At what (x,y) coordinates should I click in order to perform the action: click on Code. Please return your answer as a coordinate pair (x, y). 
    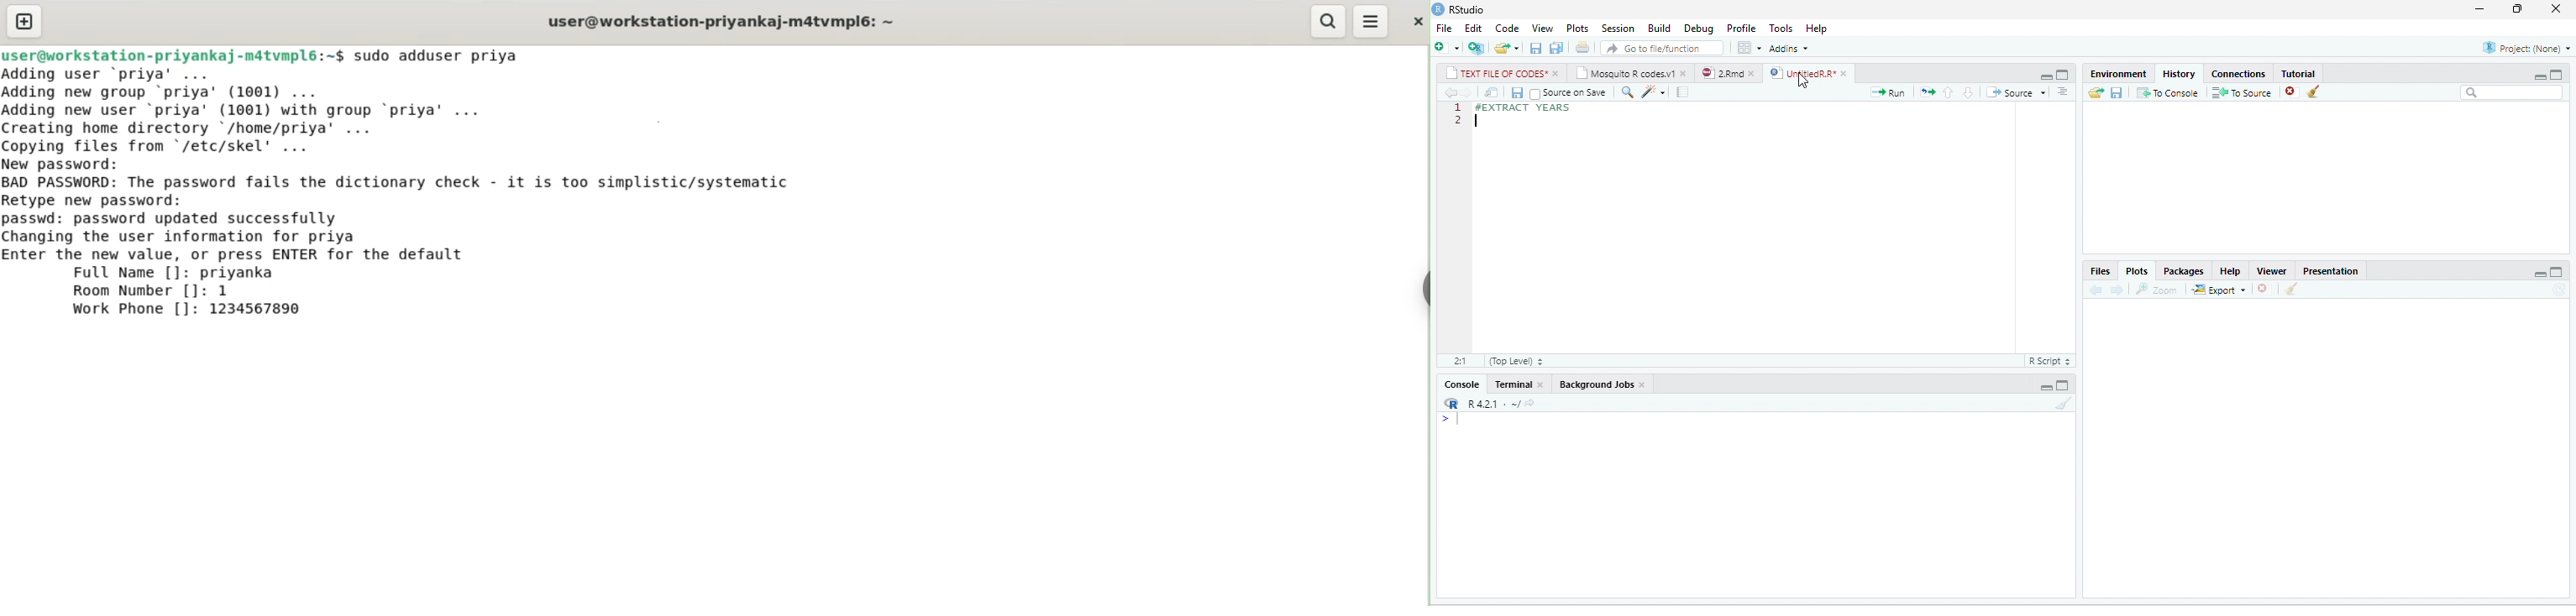
    Looking at the image, I should click on (1508, 29).